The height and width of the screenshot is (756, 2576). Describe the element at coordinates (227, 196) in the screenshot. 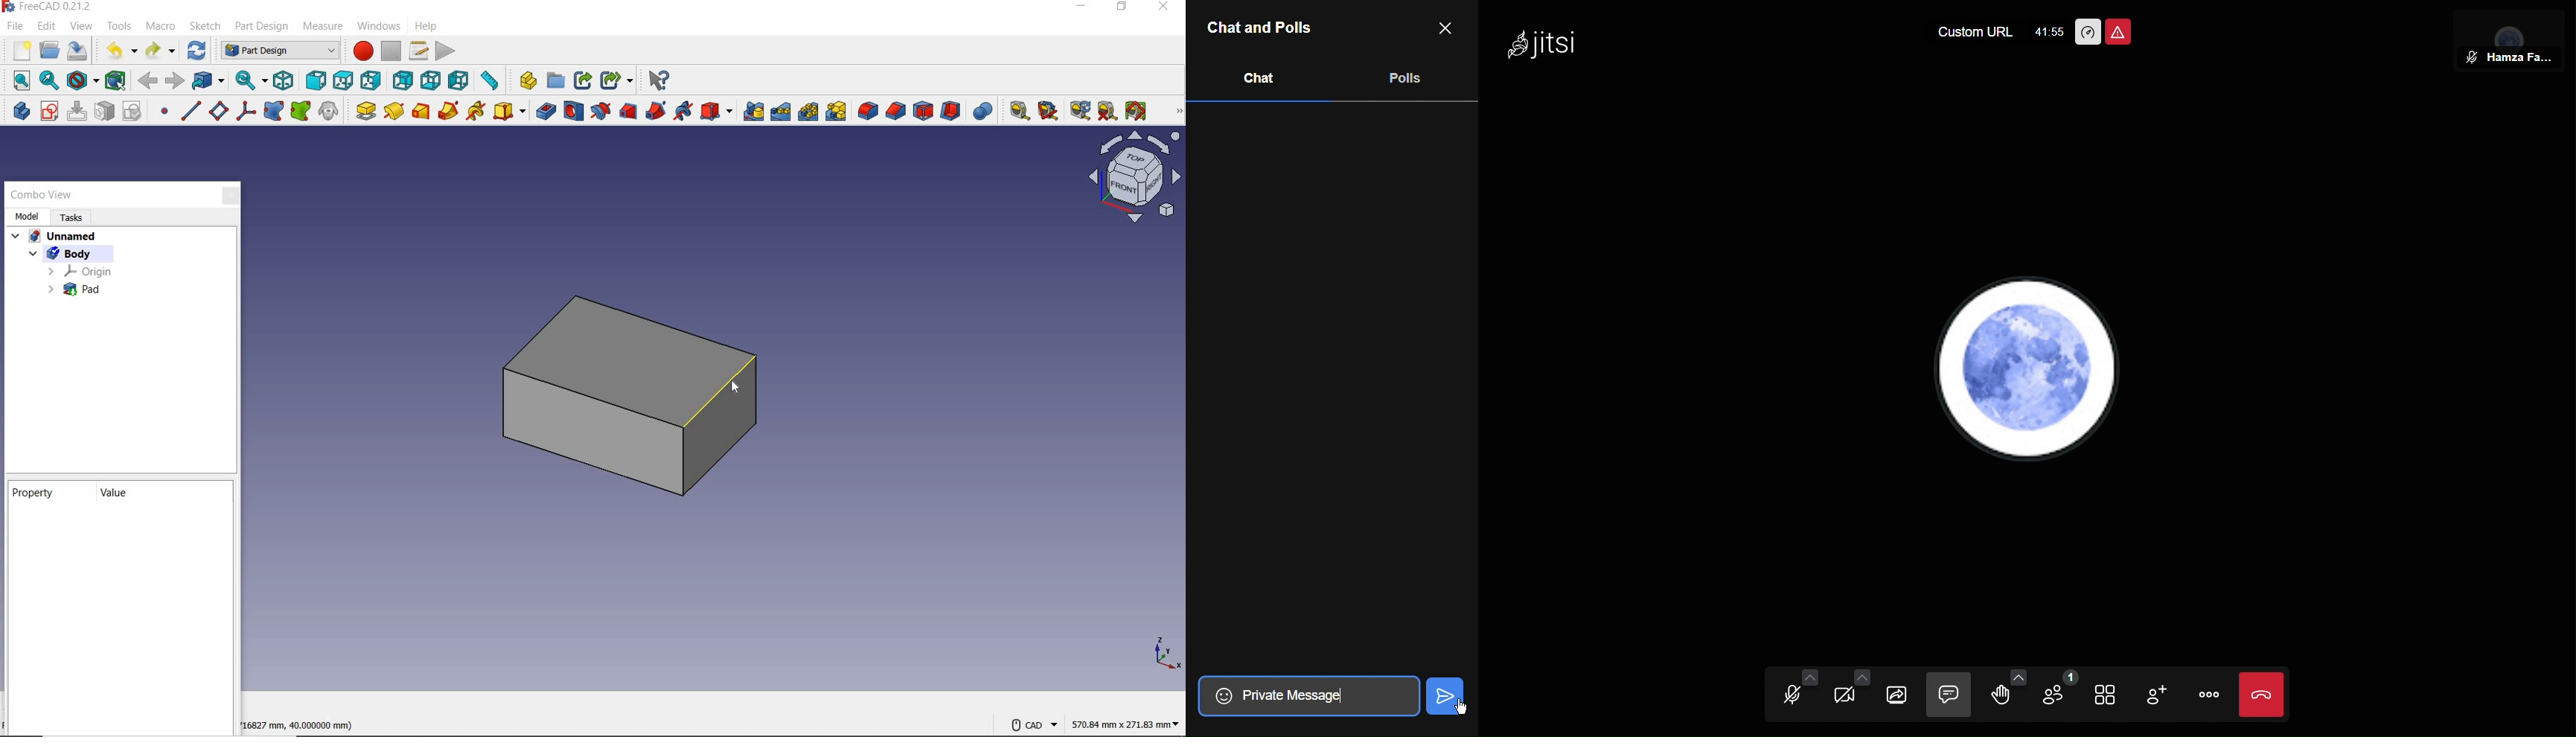

I see `close` at that location.